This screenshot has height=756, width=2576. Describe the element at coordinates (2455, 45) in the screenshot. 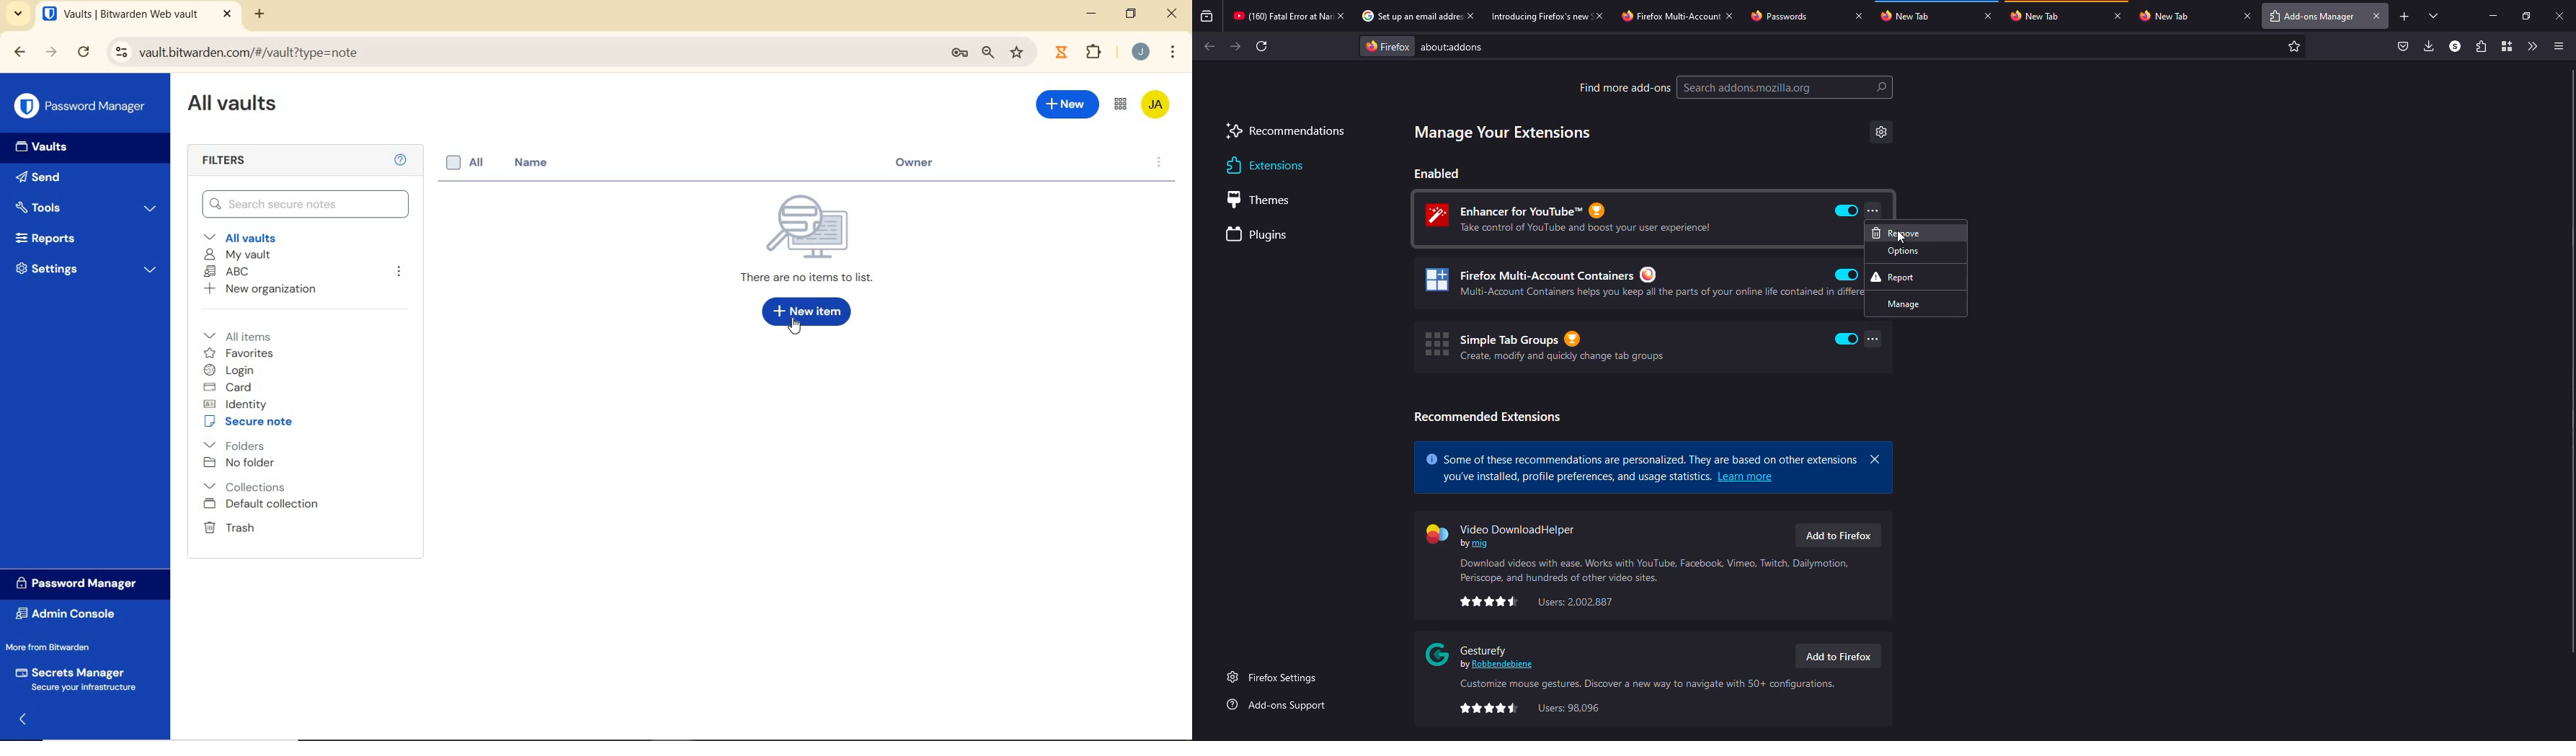

I see `profile` at that location.